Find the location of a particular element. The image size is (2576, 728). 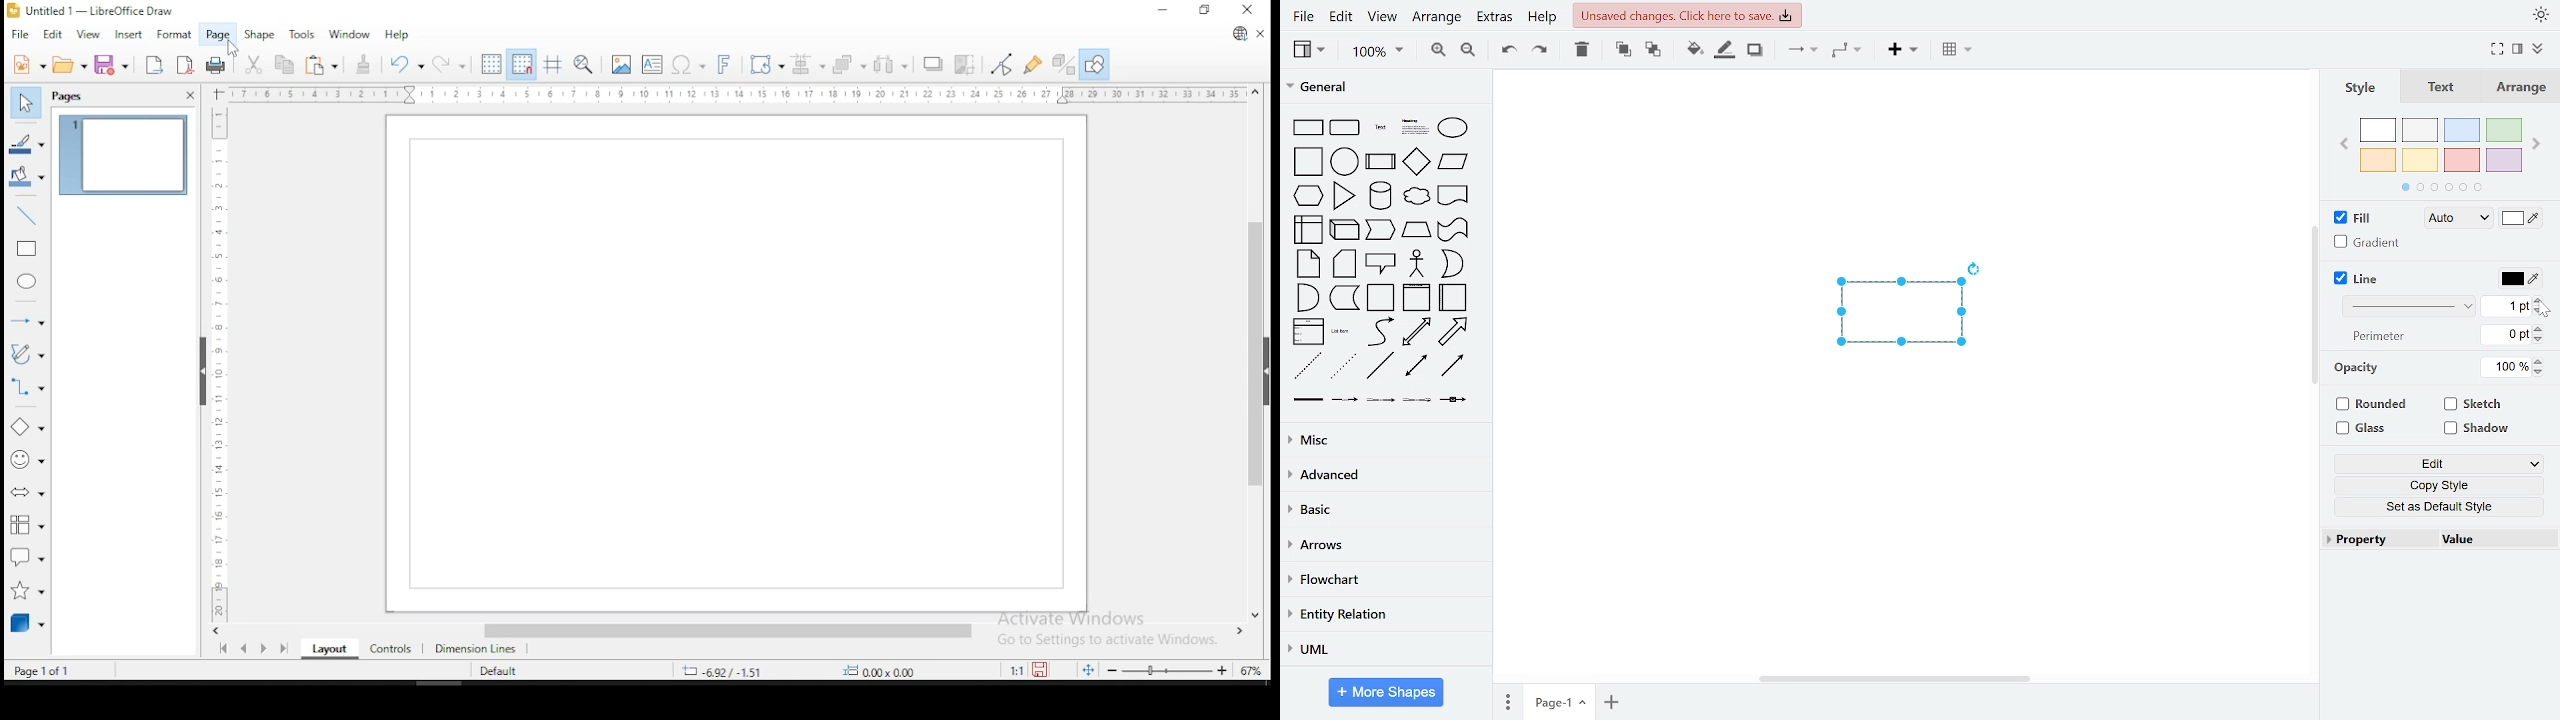

general shapes is located at coordinates (1307, 160).